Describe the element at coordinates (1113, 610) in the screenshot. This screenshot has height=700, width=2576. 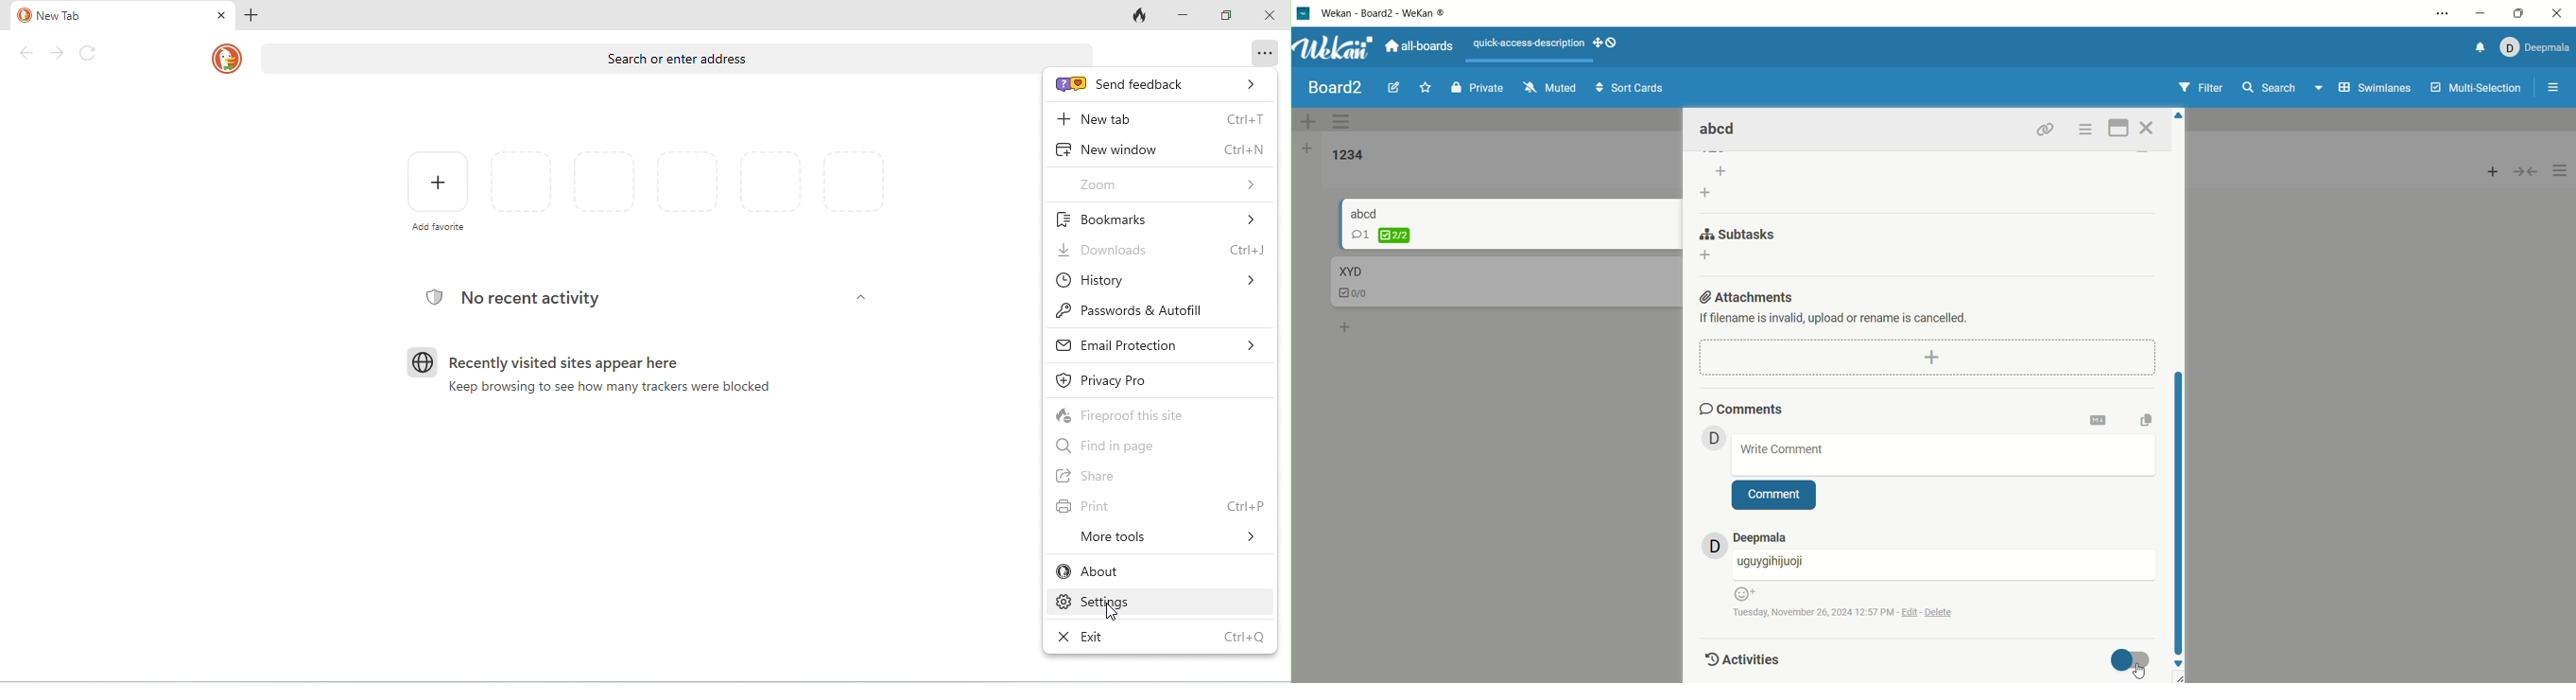
I see `cursor movement` at that location.